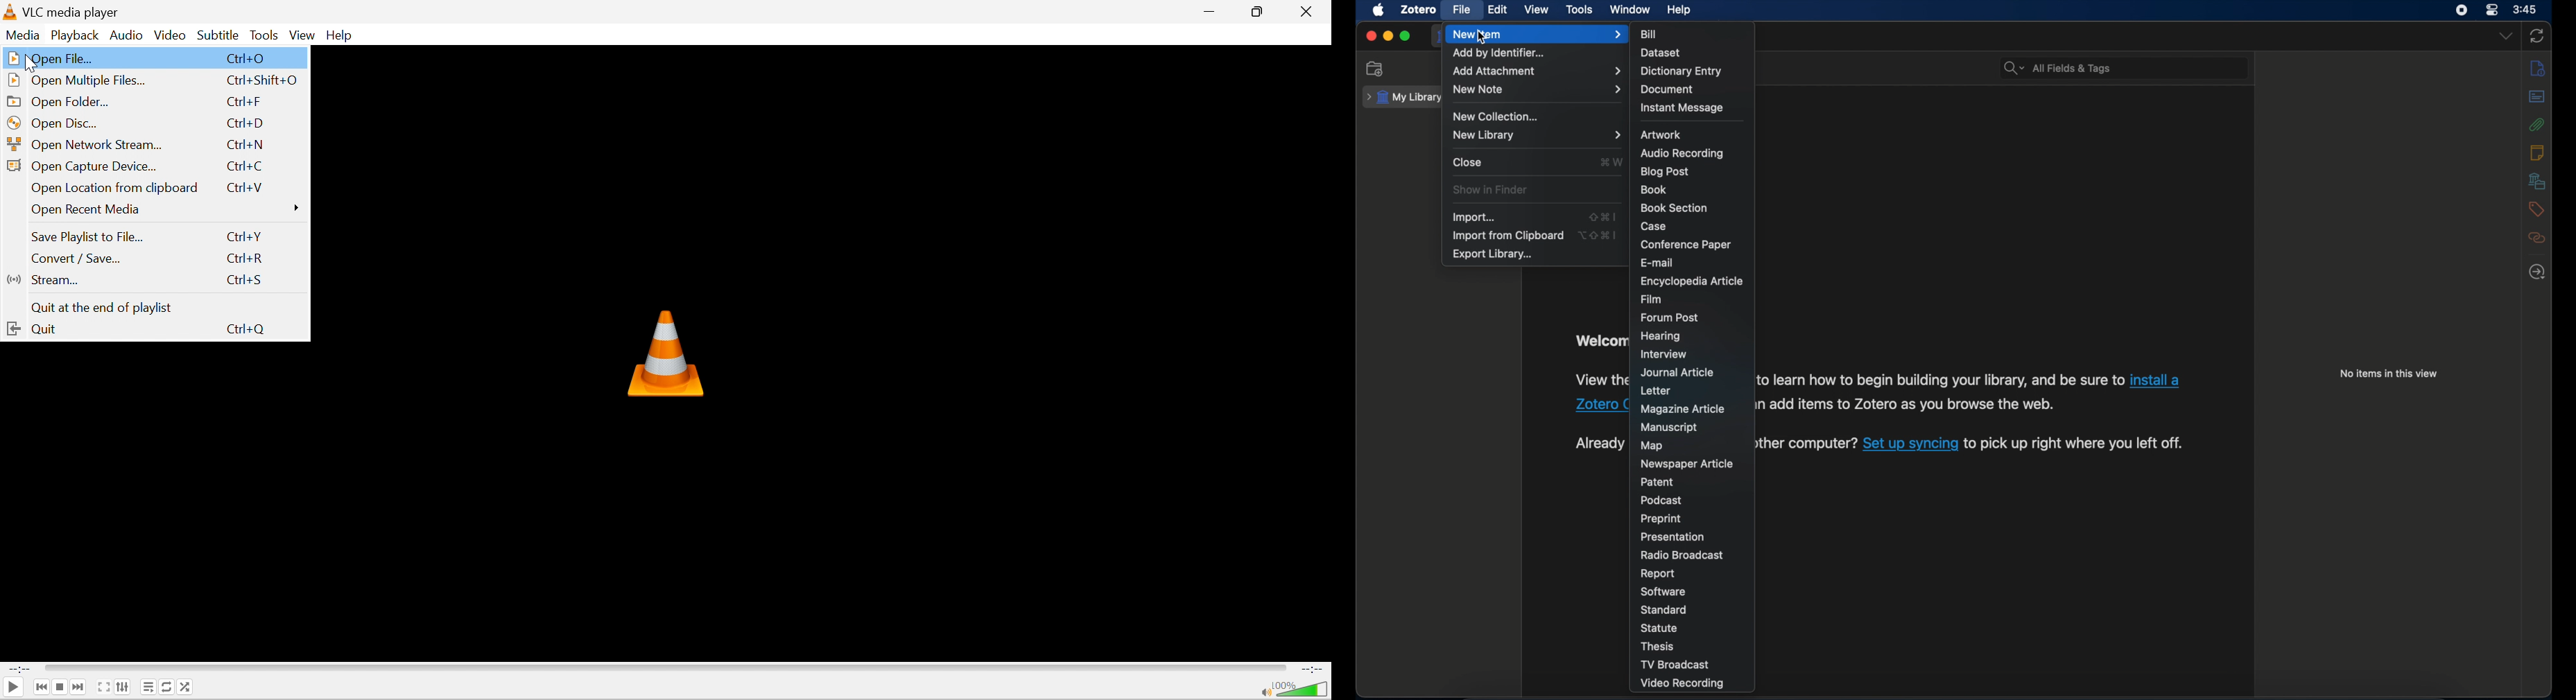 The width and height of the screenshot is (2576, 700). What do you see at coordinates (1370, 36) in the screenshot?
I see `close` at bounding box center [1370, 36].